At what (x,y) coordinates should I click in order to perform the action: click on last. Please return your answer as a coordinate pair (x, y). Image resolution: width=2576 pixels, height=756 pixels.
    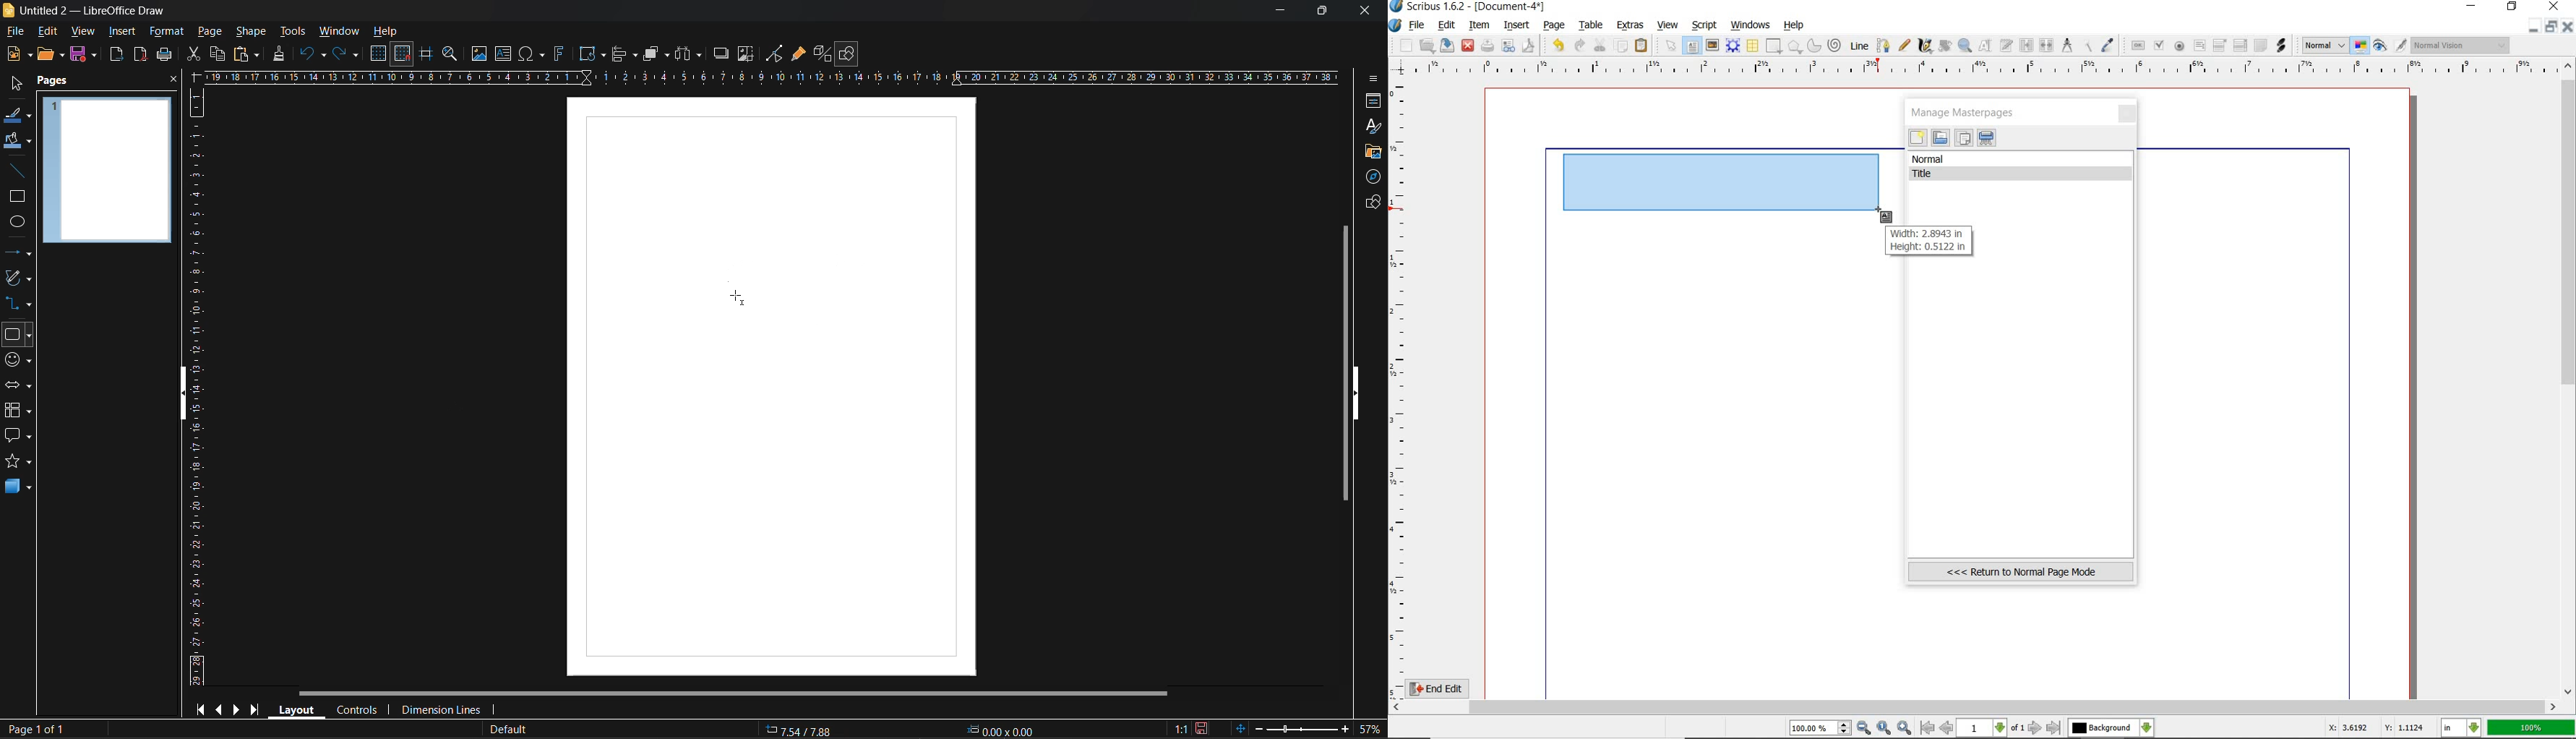
    Looking at the image, I should click on (256, 707).